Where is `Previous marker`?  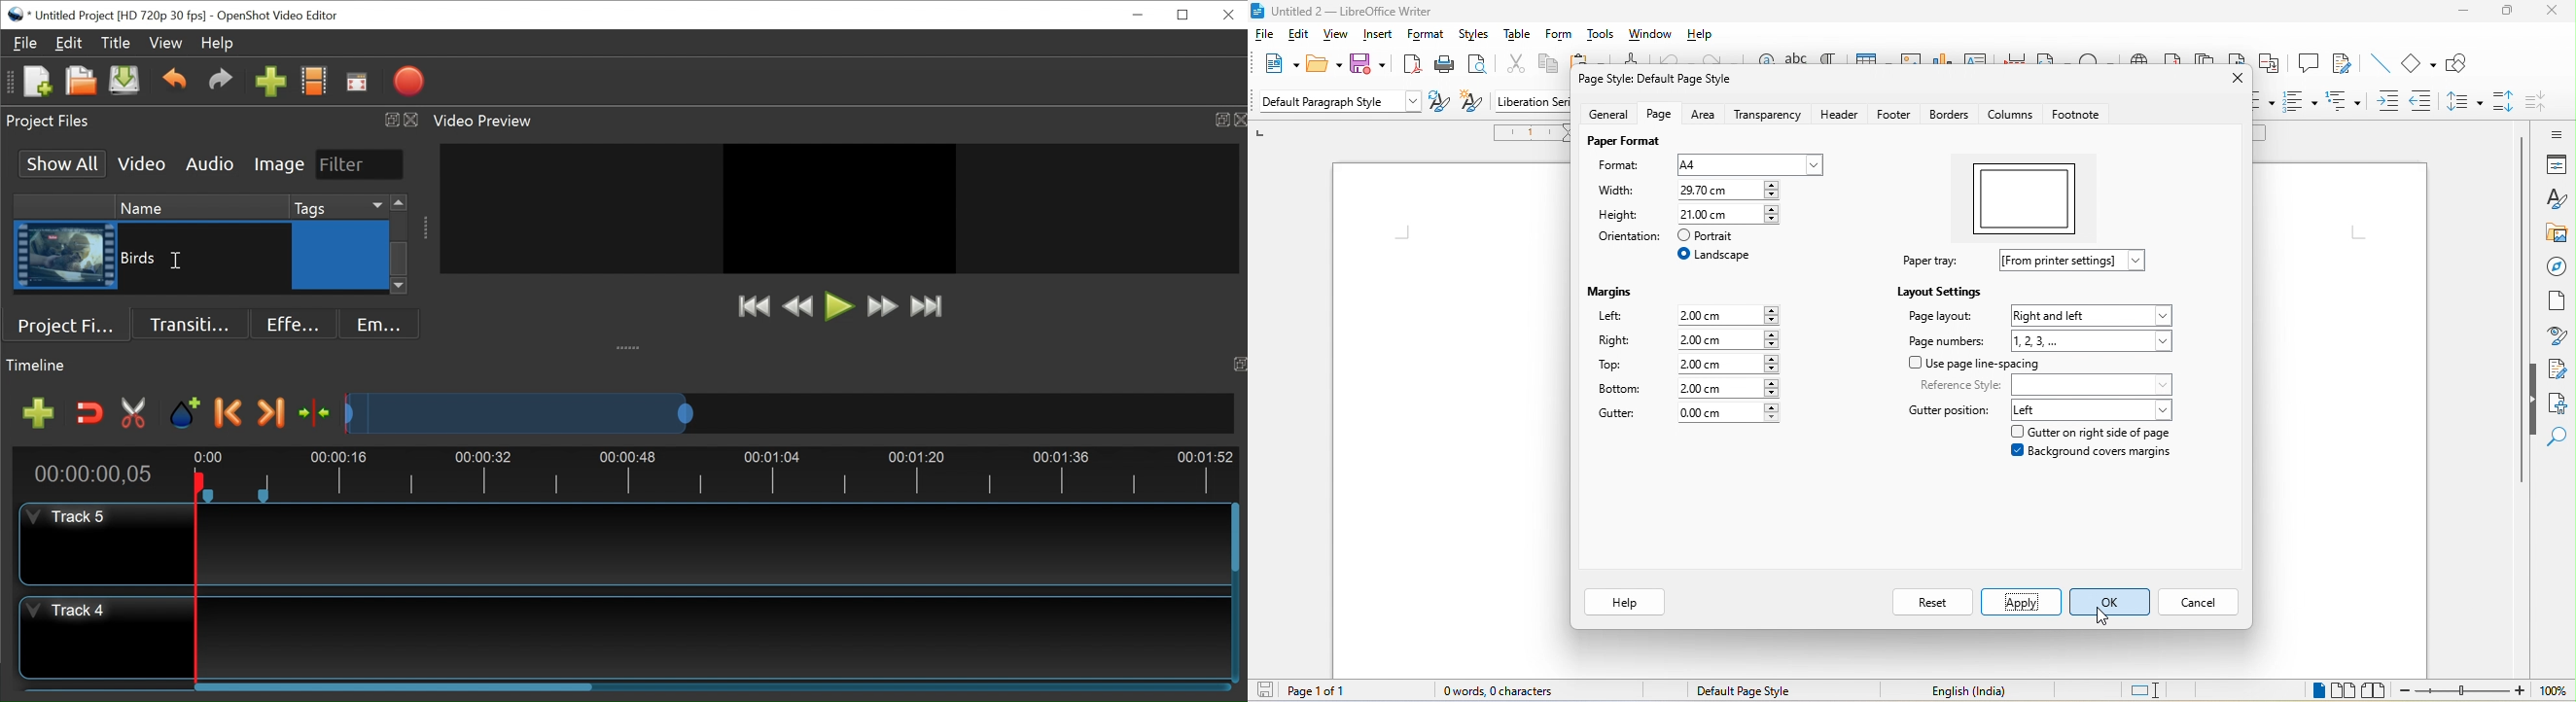 Previous marker is located at coordinates (231, 415).